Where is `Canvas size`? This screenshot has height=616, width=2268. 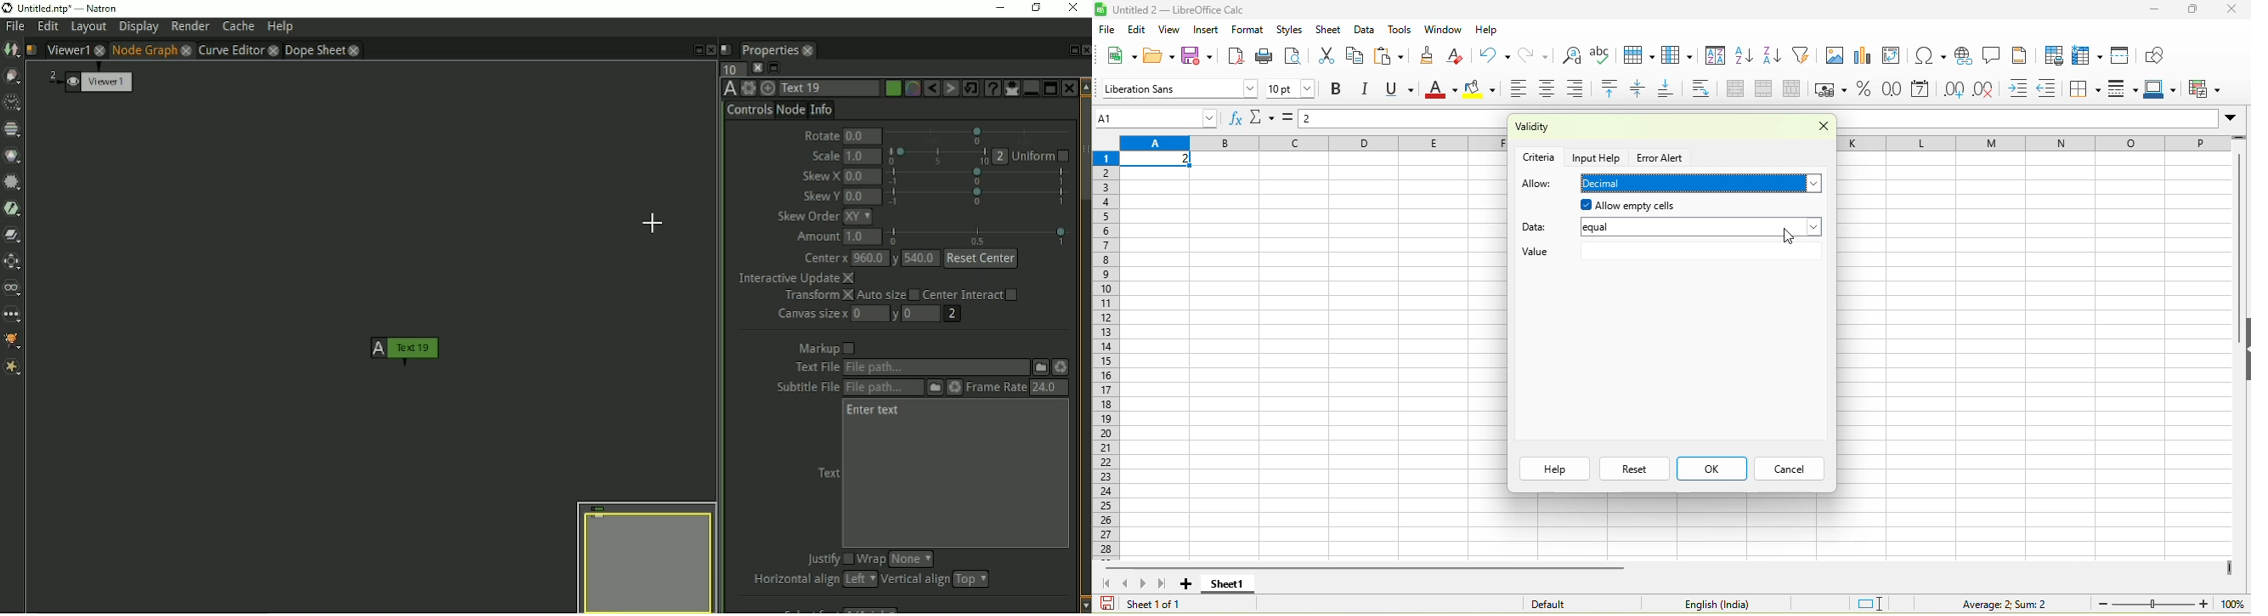
Canvas size is located at coordinates (812, 316).